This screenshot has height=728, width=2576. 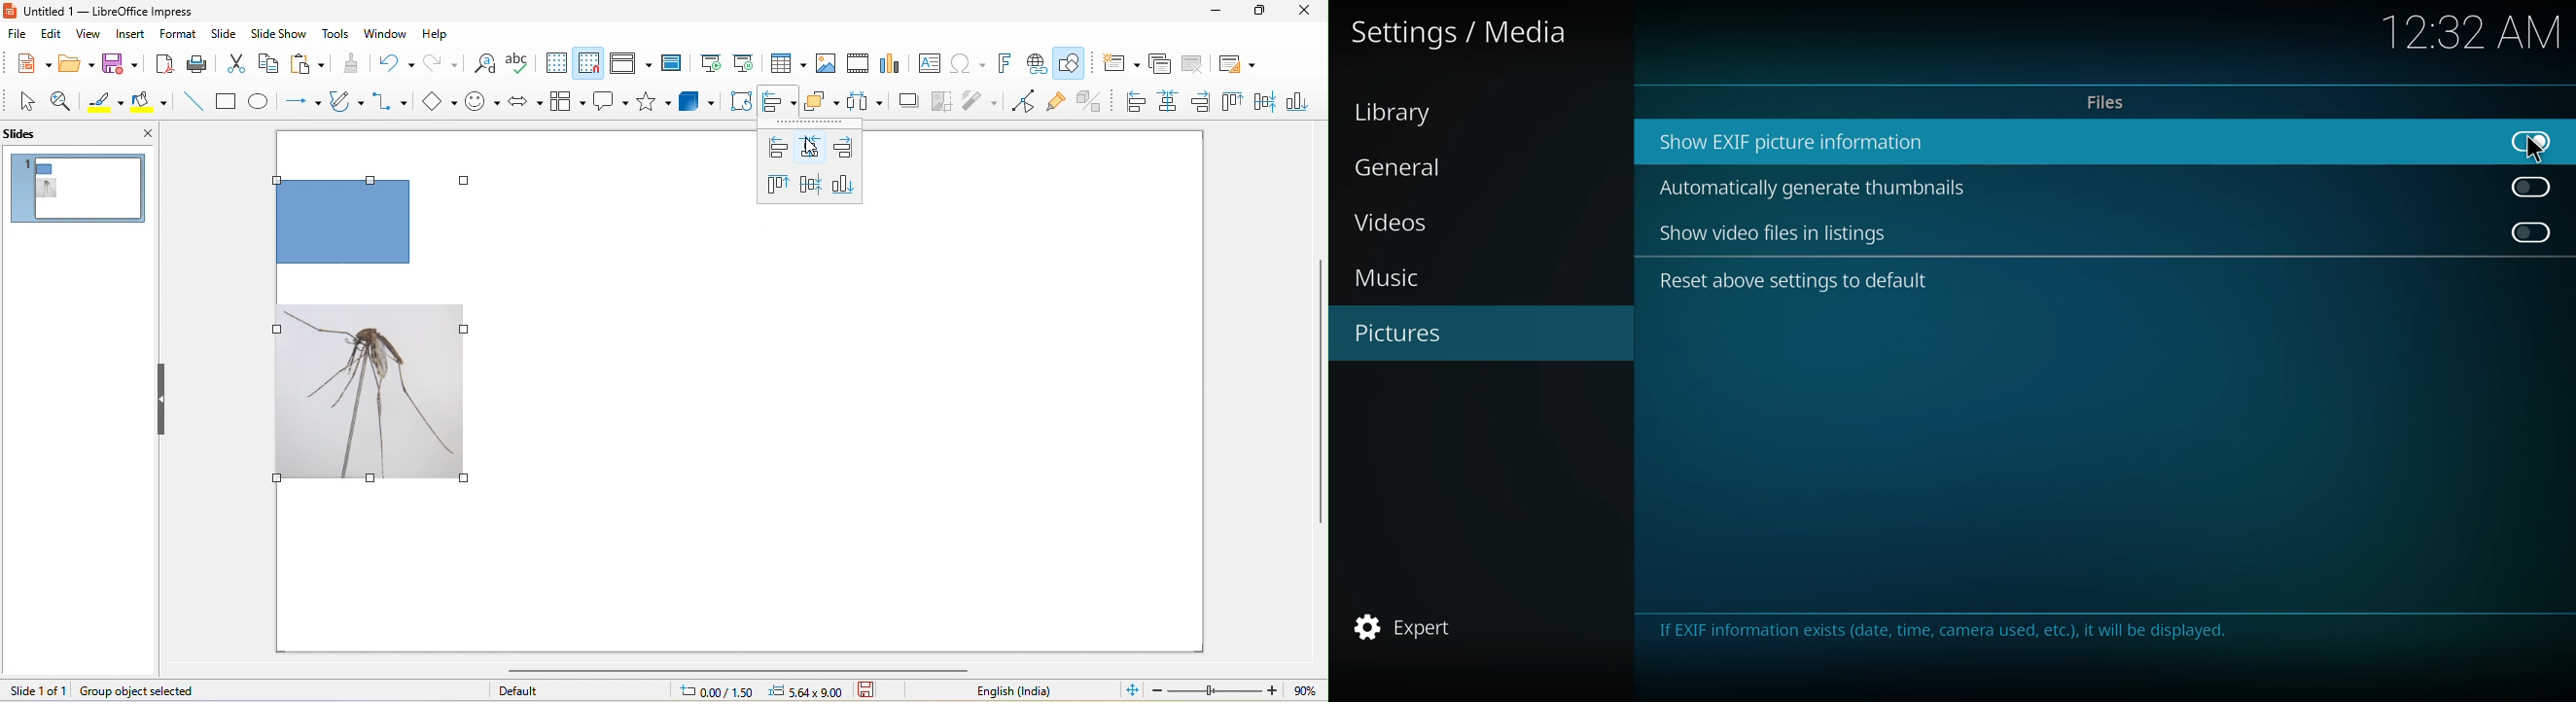 What do you see at coordinates (1196, 64) in the screenshot?
I see `delete slide` at bounding box center [1196, 64].